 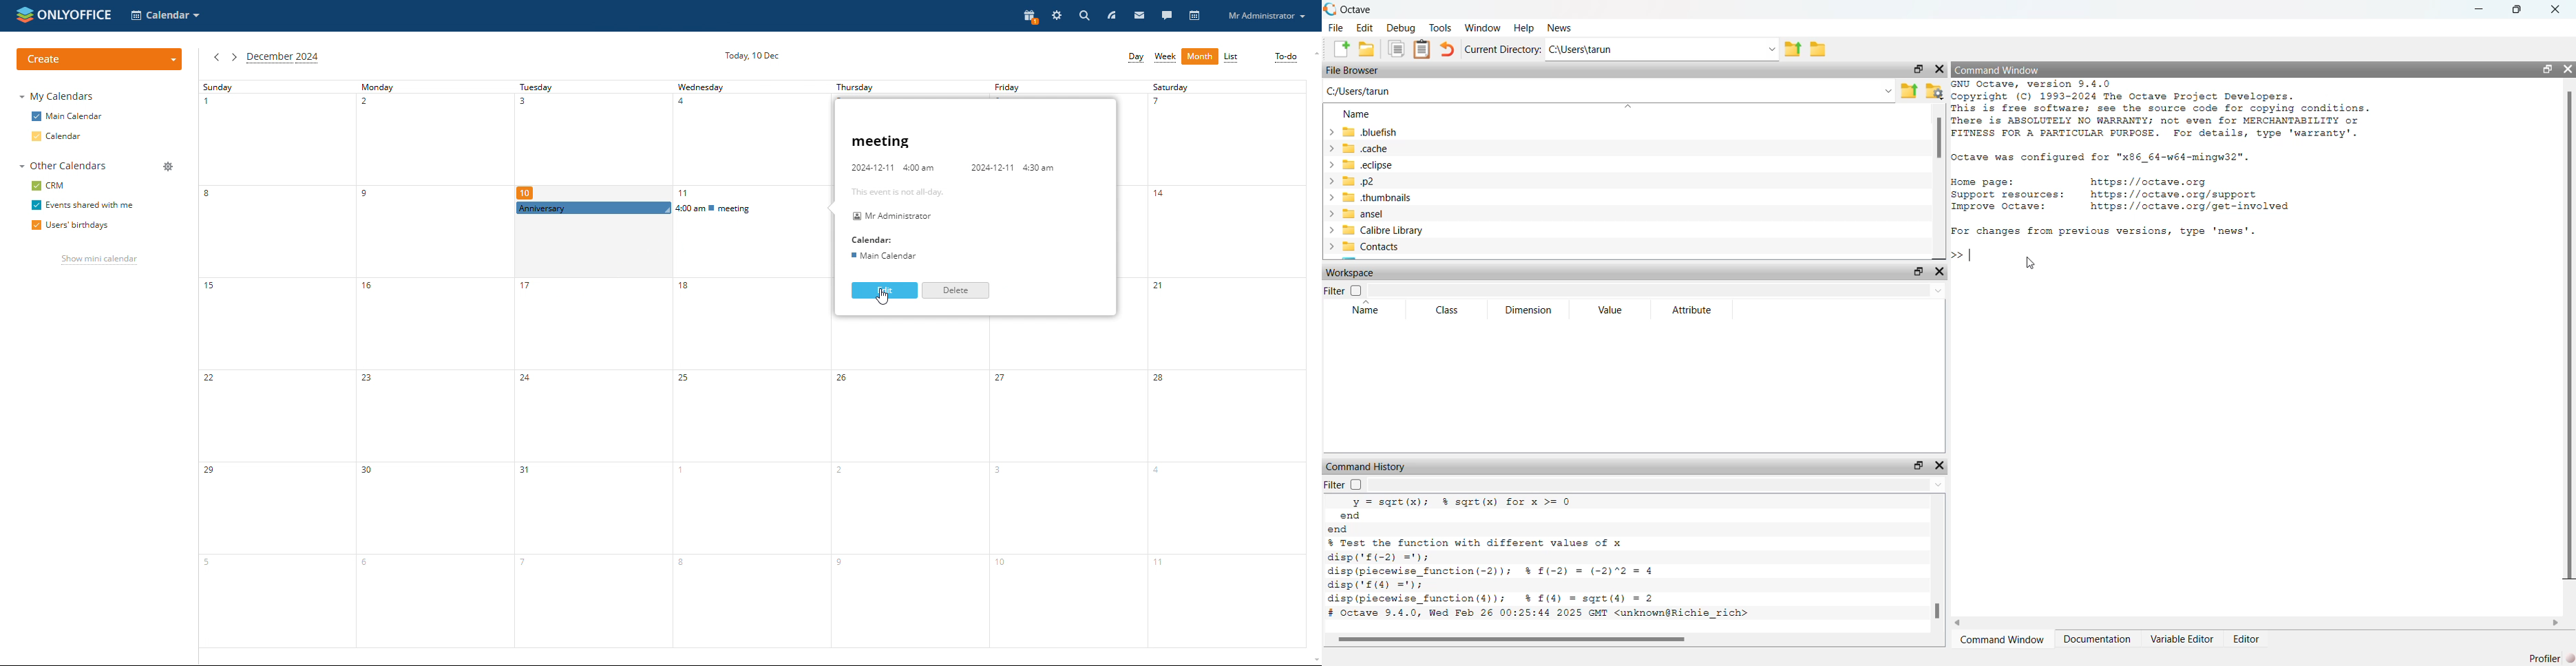 I want to click on wednesday, so click(x=750, y=141).